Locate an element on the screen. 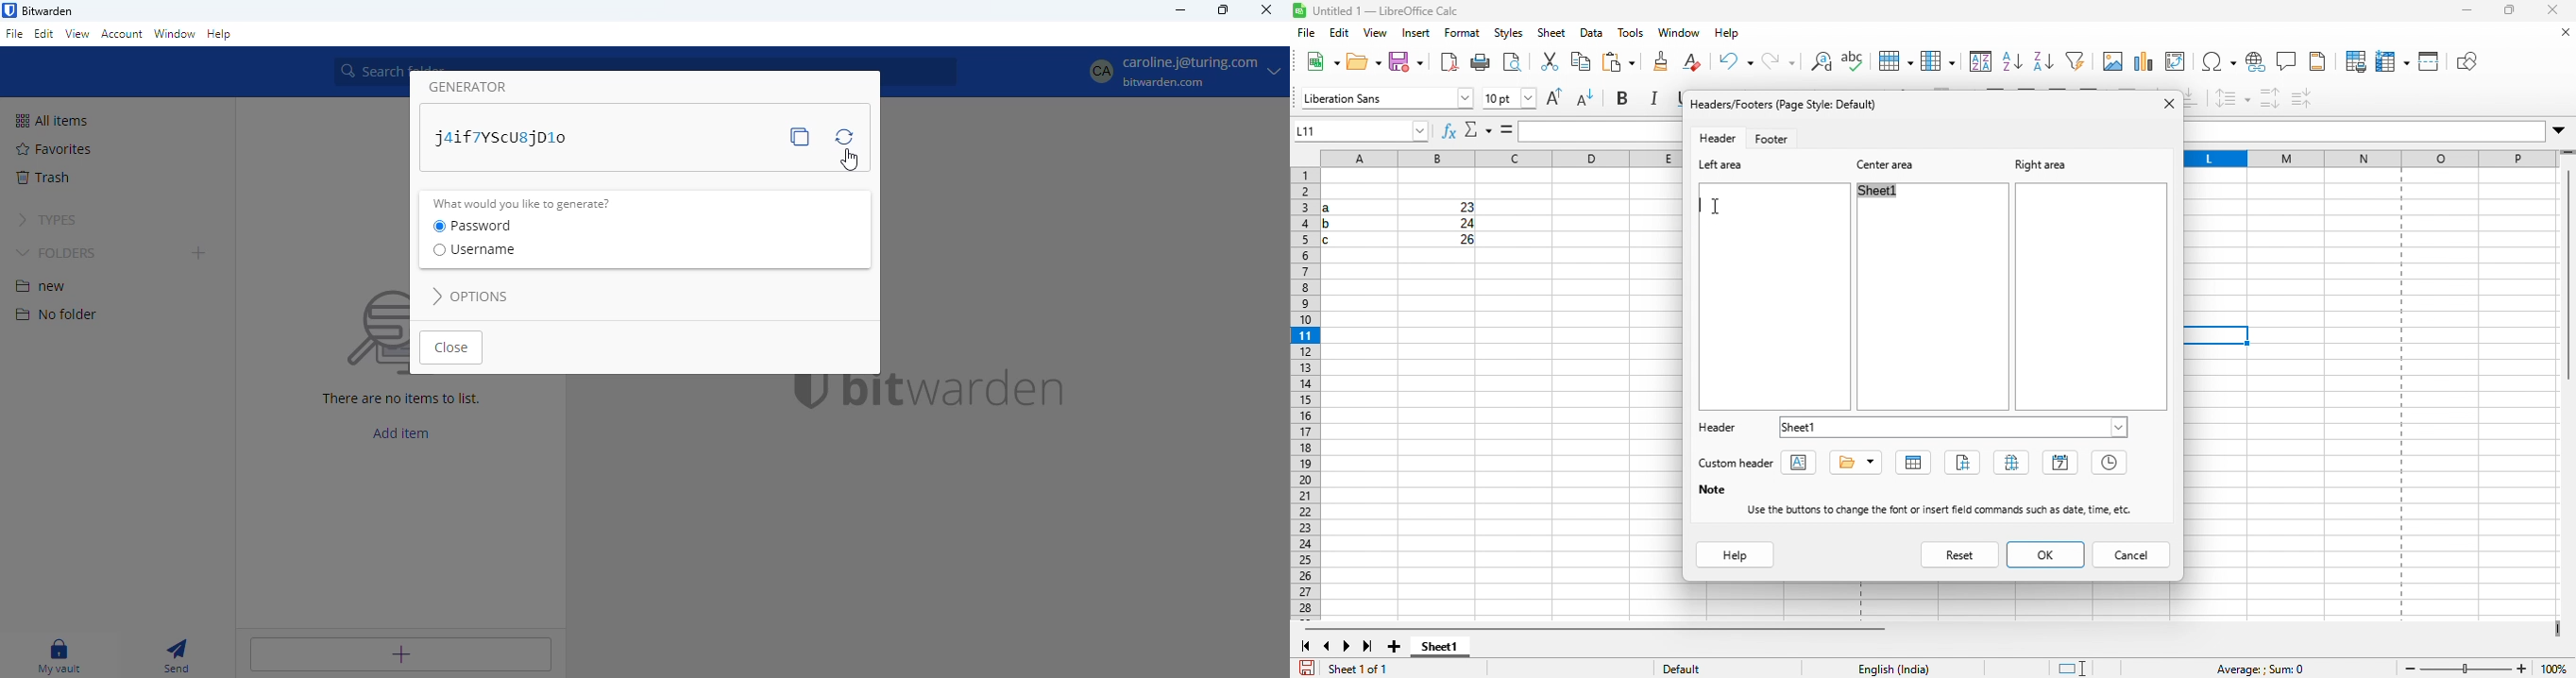 The height and width of the screenshot is (700, 2576). save is located at coordinates (1406, 63).